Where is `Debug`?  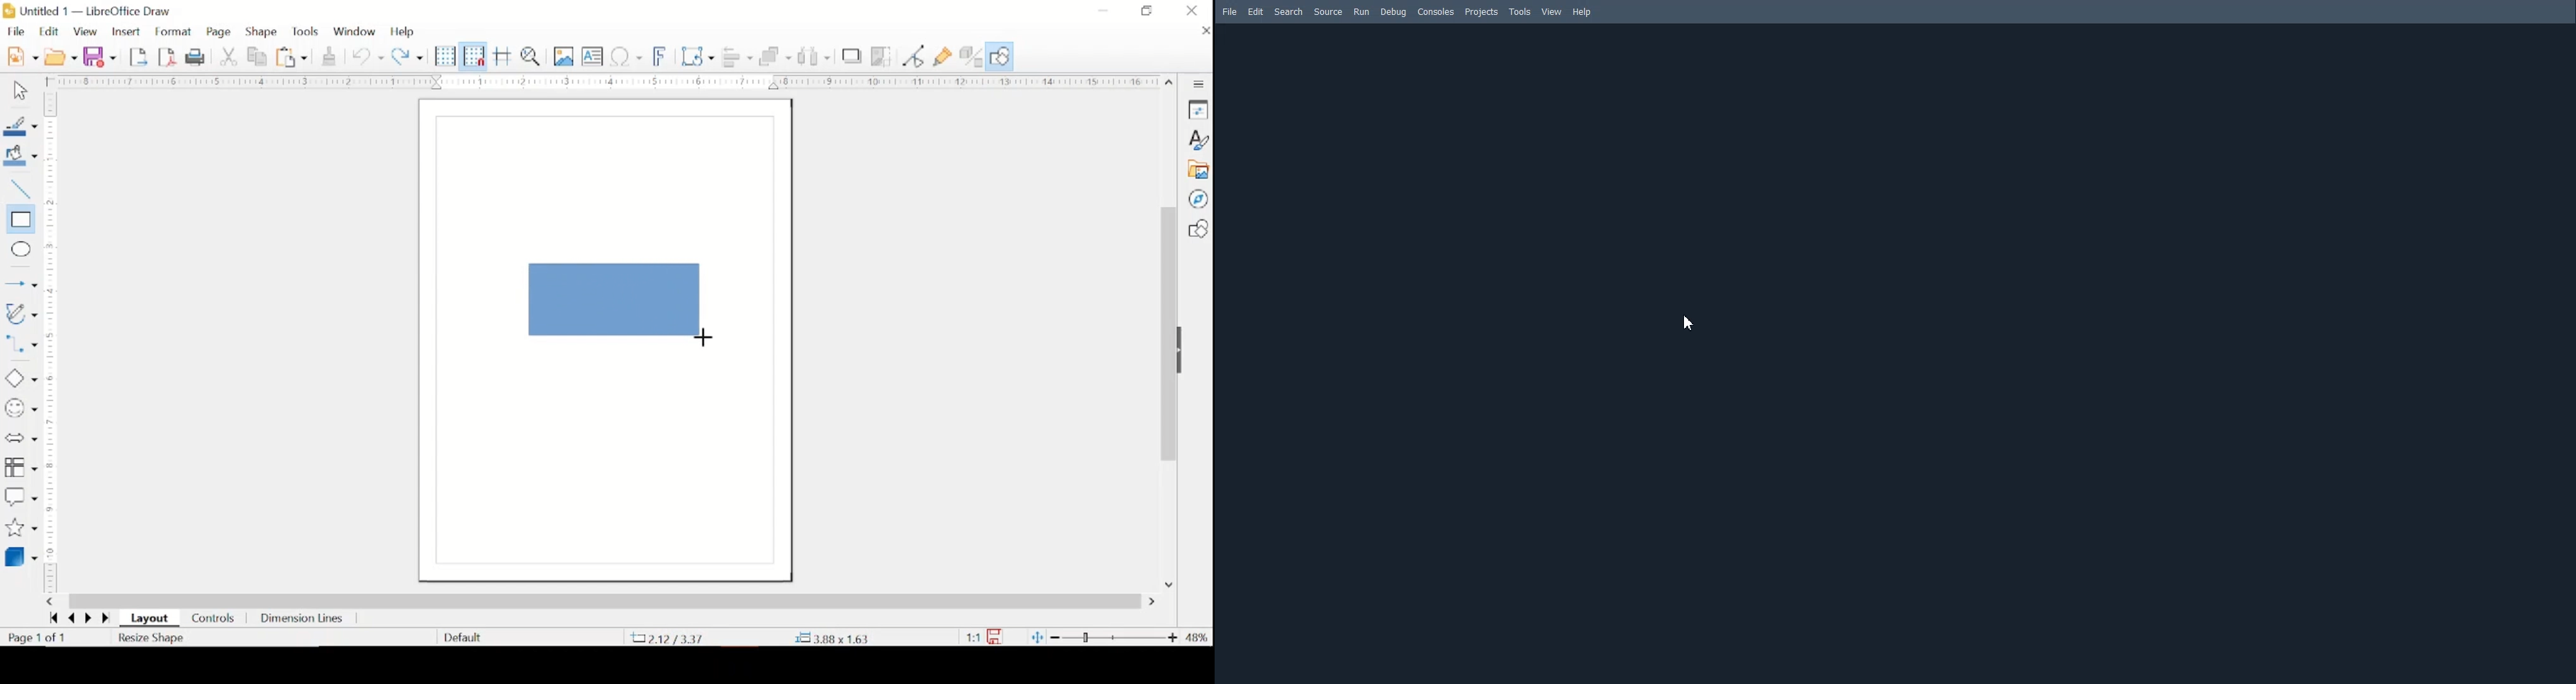 Debug is located at coordinates (1393, 12).